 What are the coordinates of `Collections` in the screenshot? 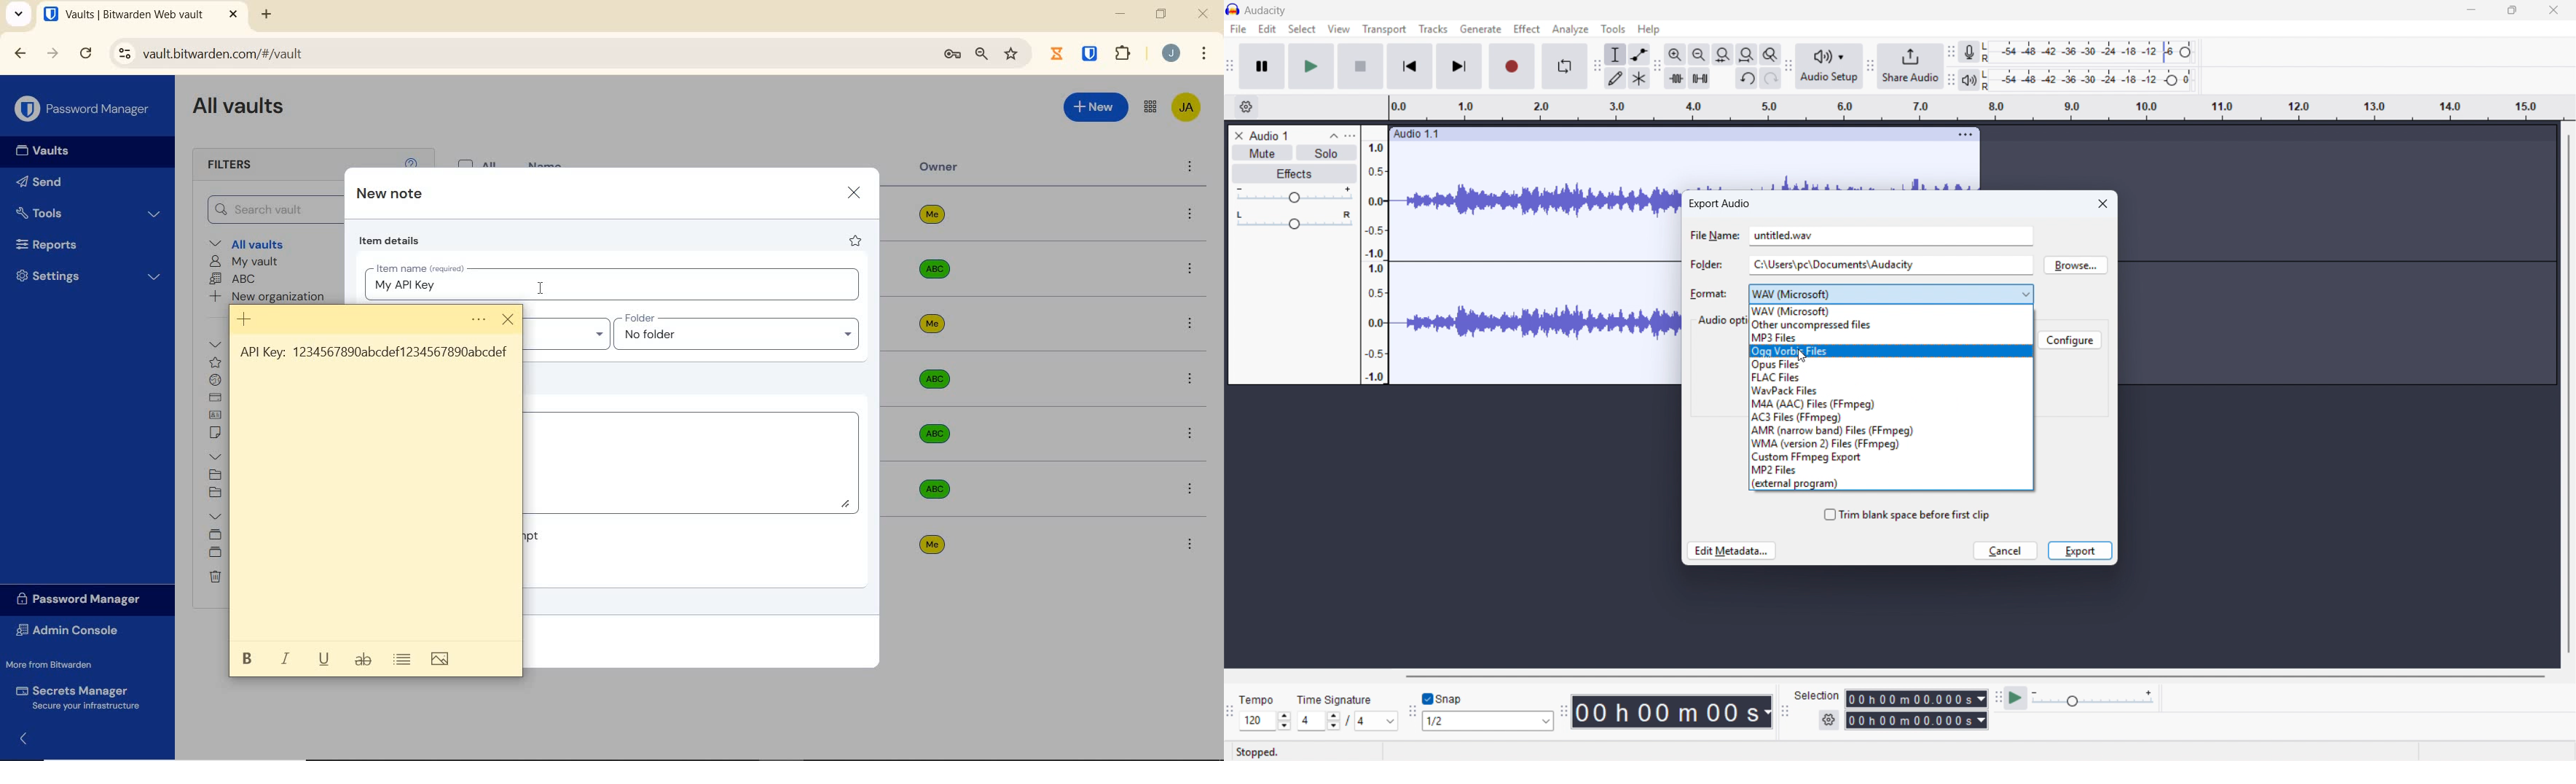 It's located at (215, 515).